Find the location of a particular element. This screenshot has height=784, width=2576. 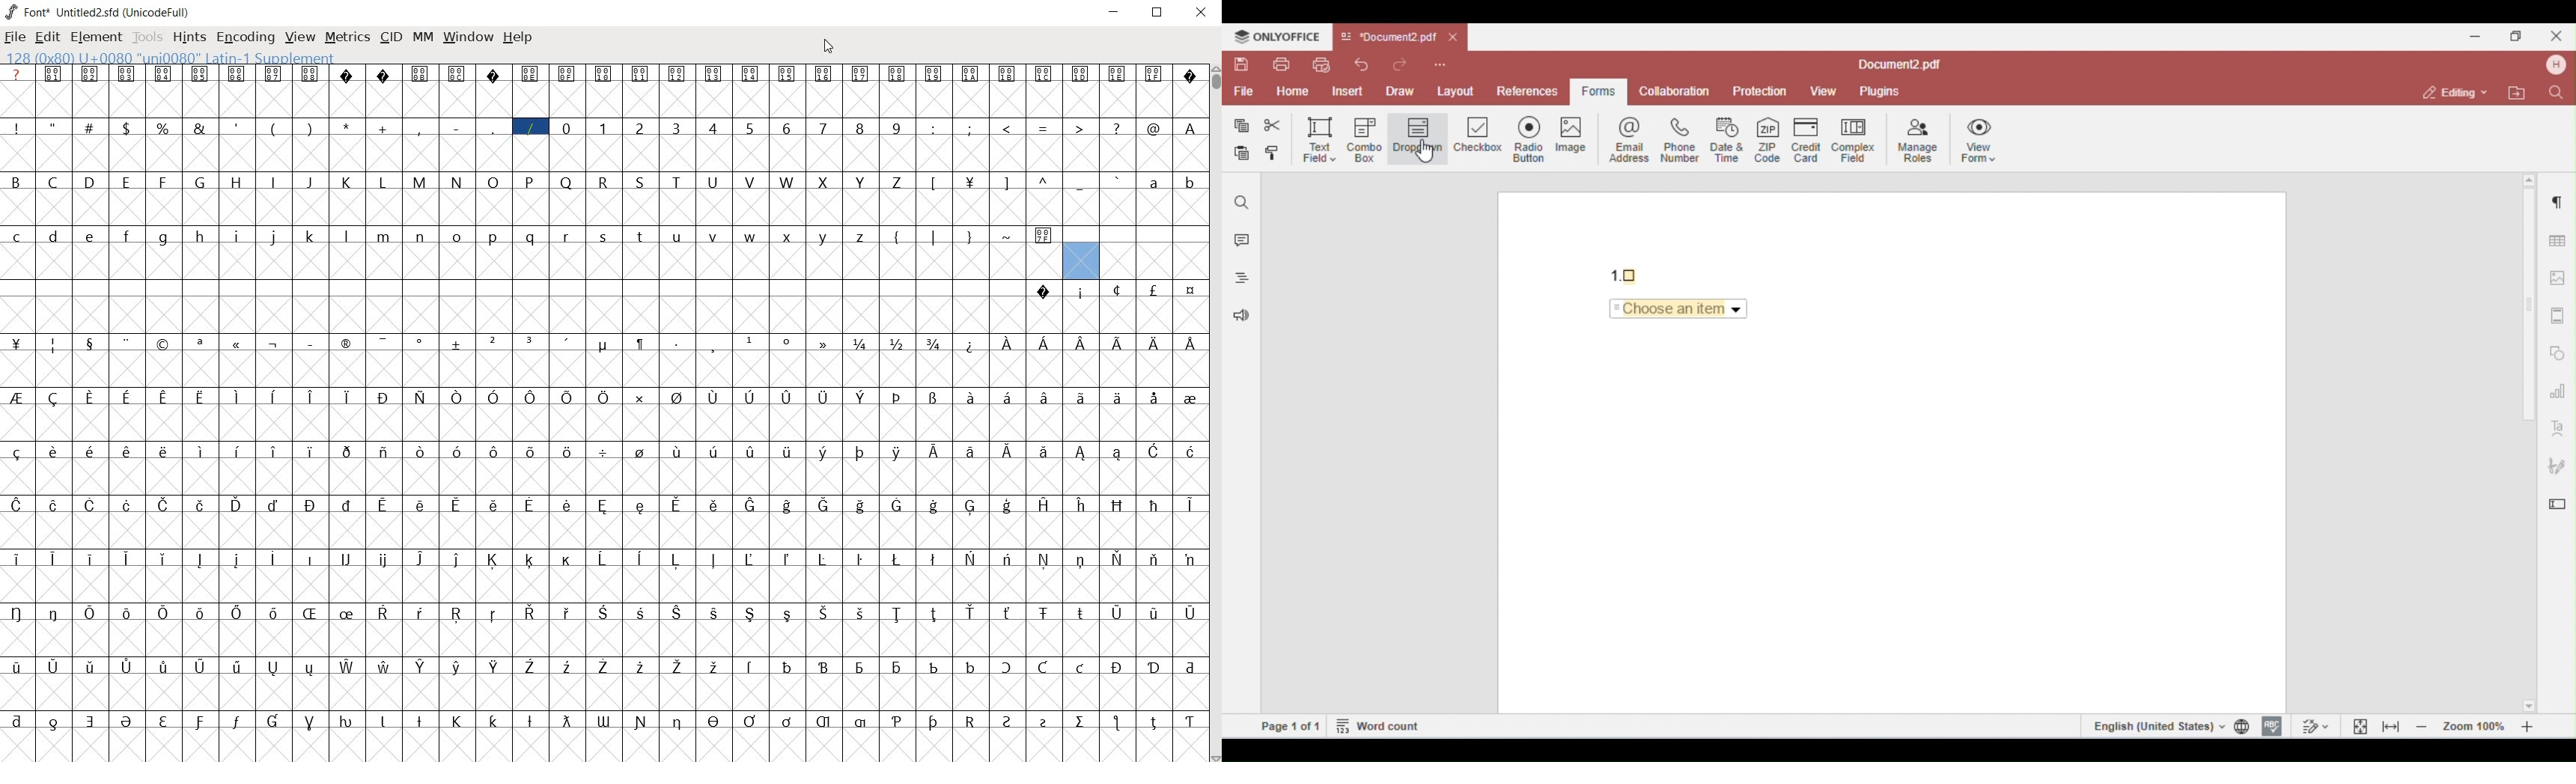

glyph is located at coordinates (749, 559).